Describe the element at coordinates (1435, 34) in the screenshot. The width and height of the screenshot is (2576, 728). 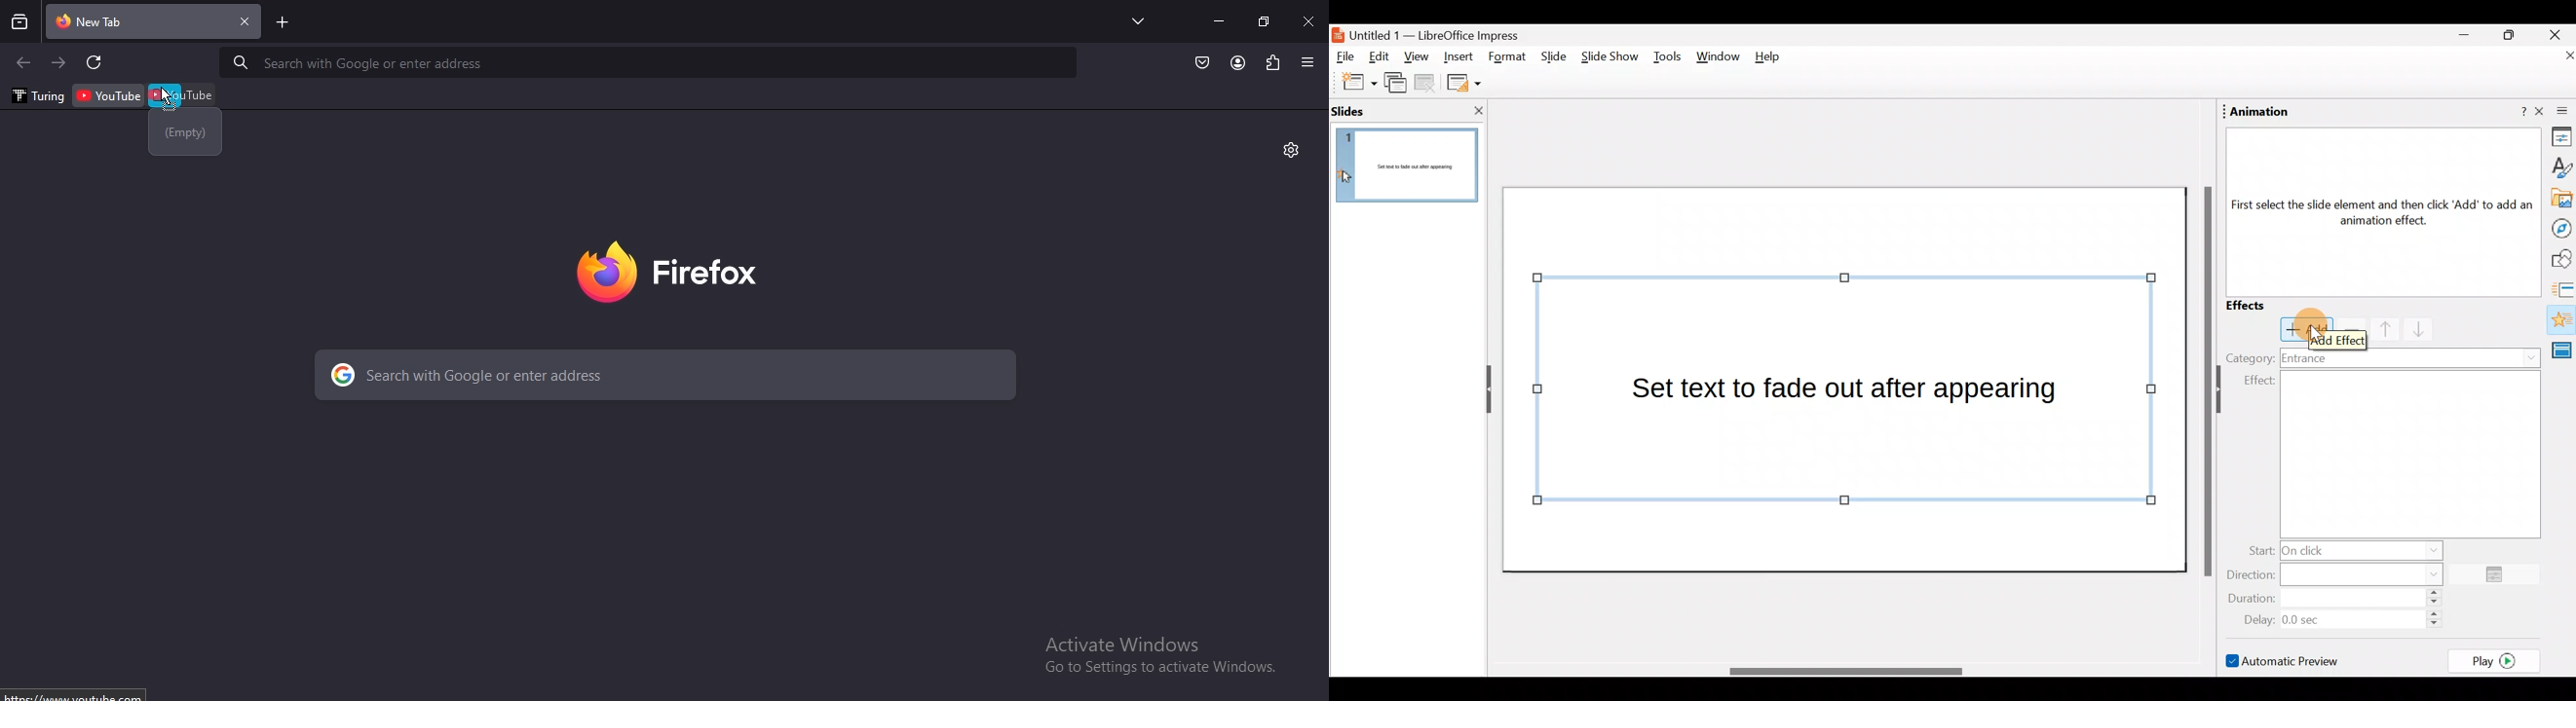
I see `Document name` at that location.